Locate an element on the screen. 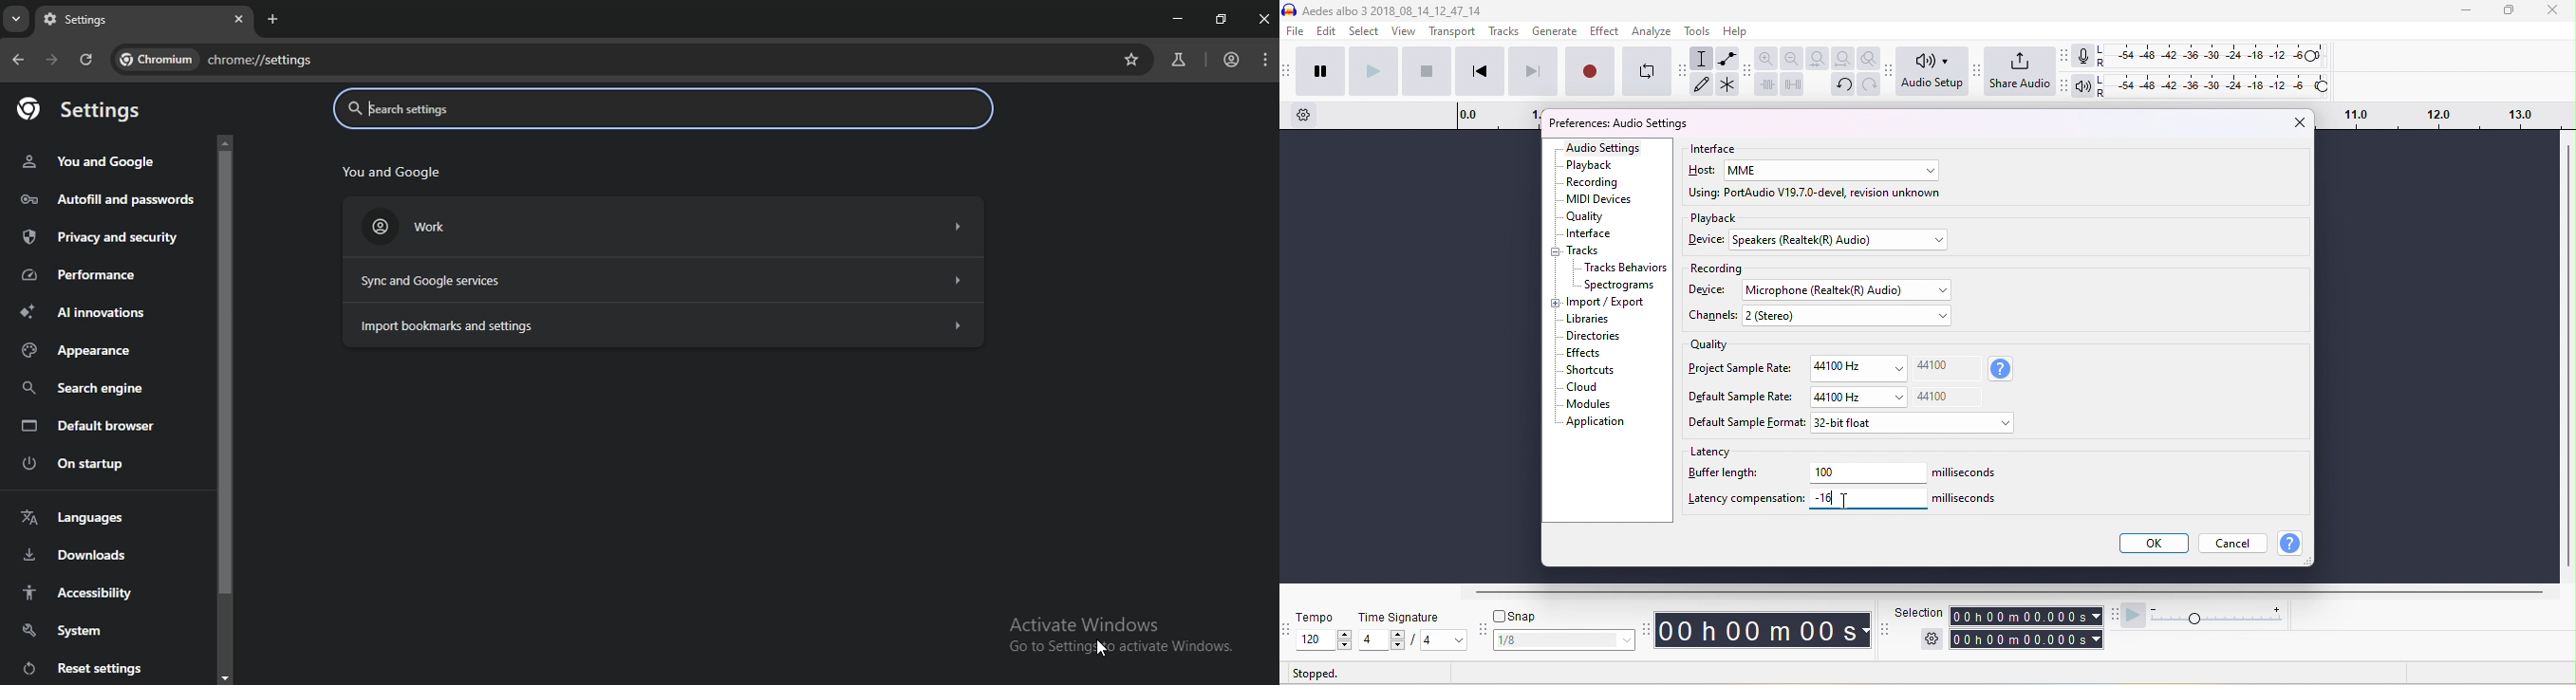 Image resolution: width=2576 pixels, height=700 pixels. latency compensation is located at coordinates (1745, 498).